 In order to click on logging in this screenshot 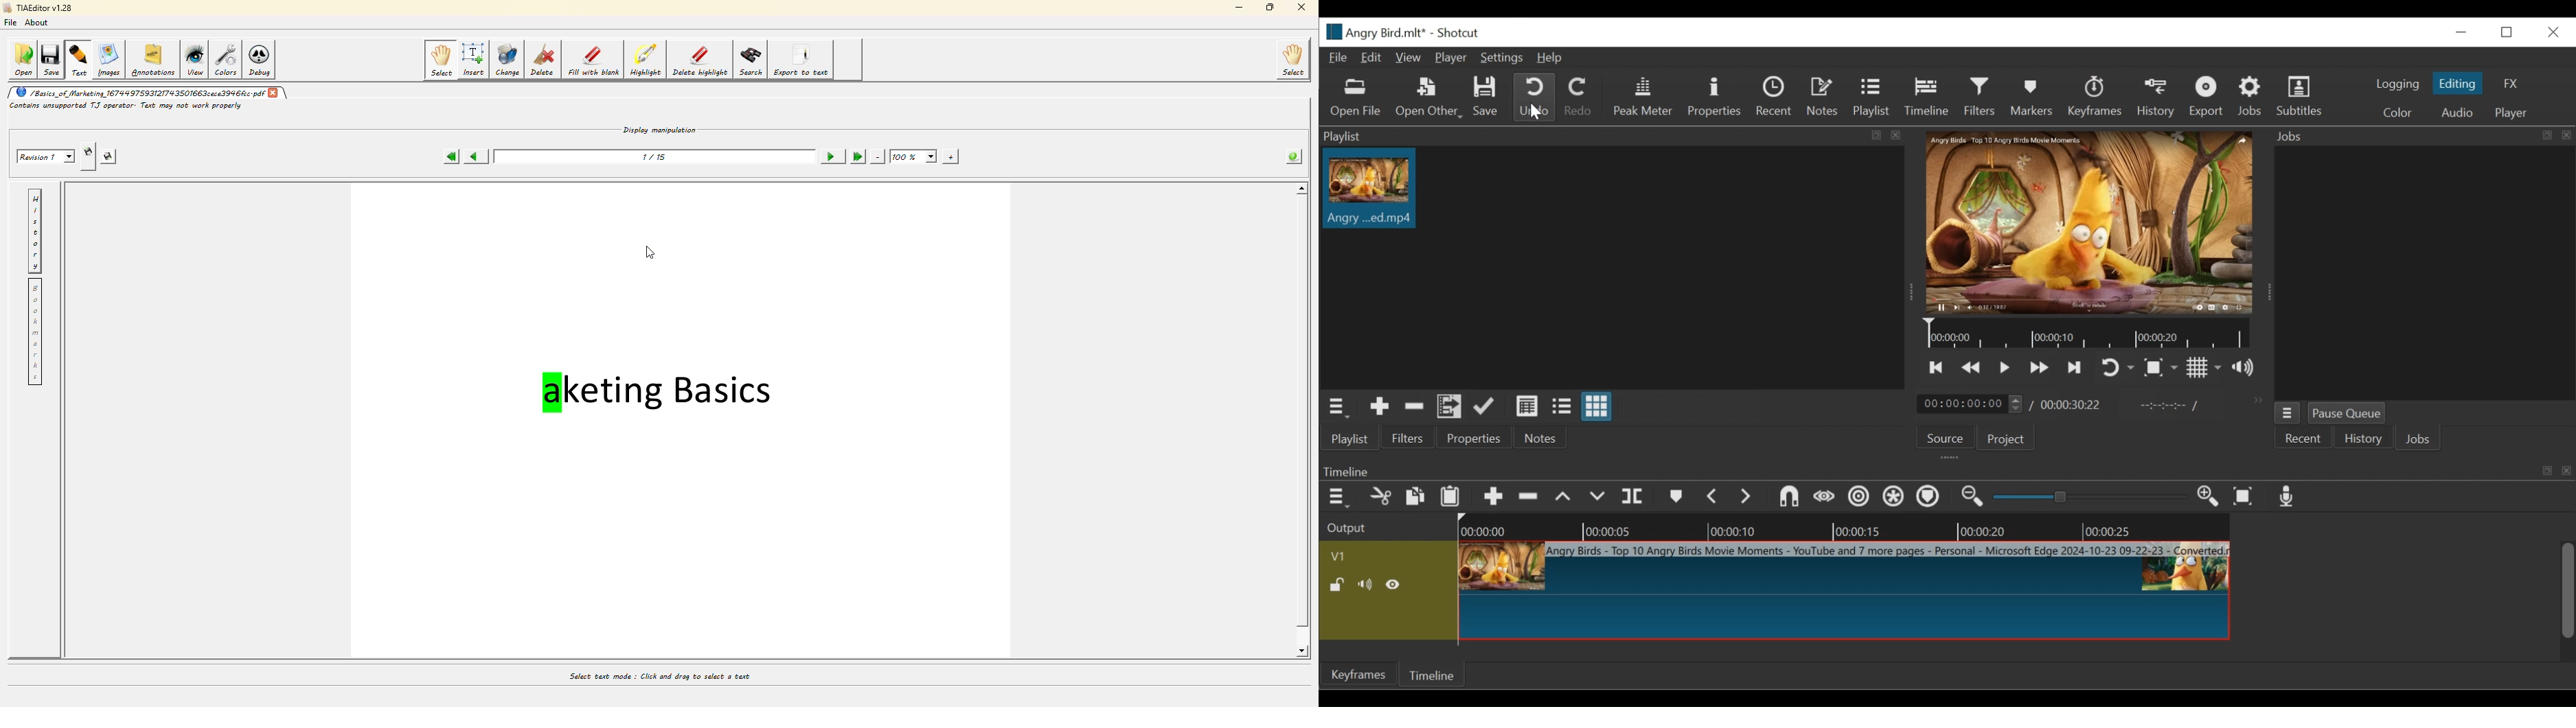, I will do `click(2398, 84)`.